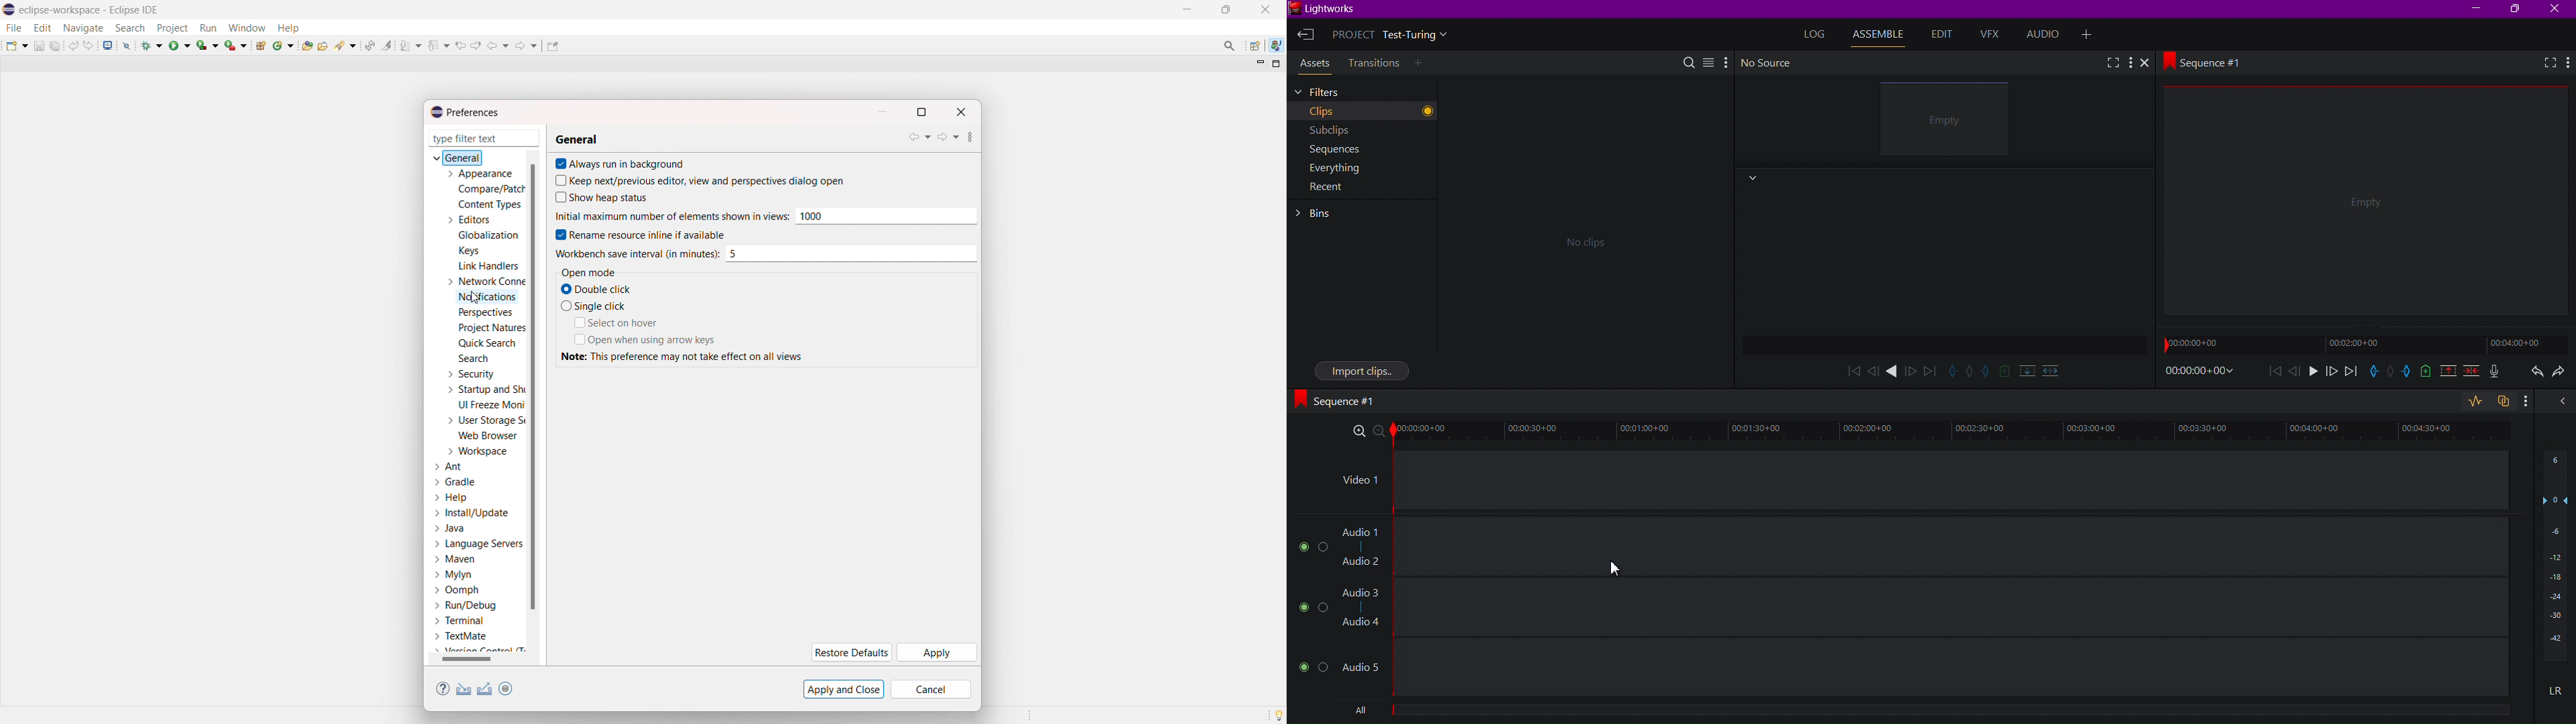 The height and width of the screenshot is (728, 2576). I want to click on end, so click(2350, 373).